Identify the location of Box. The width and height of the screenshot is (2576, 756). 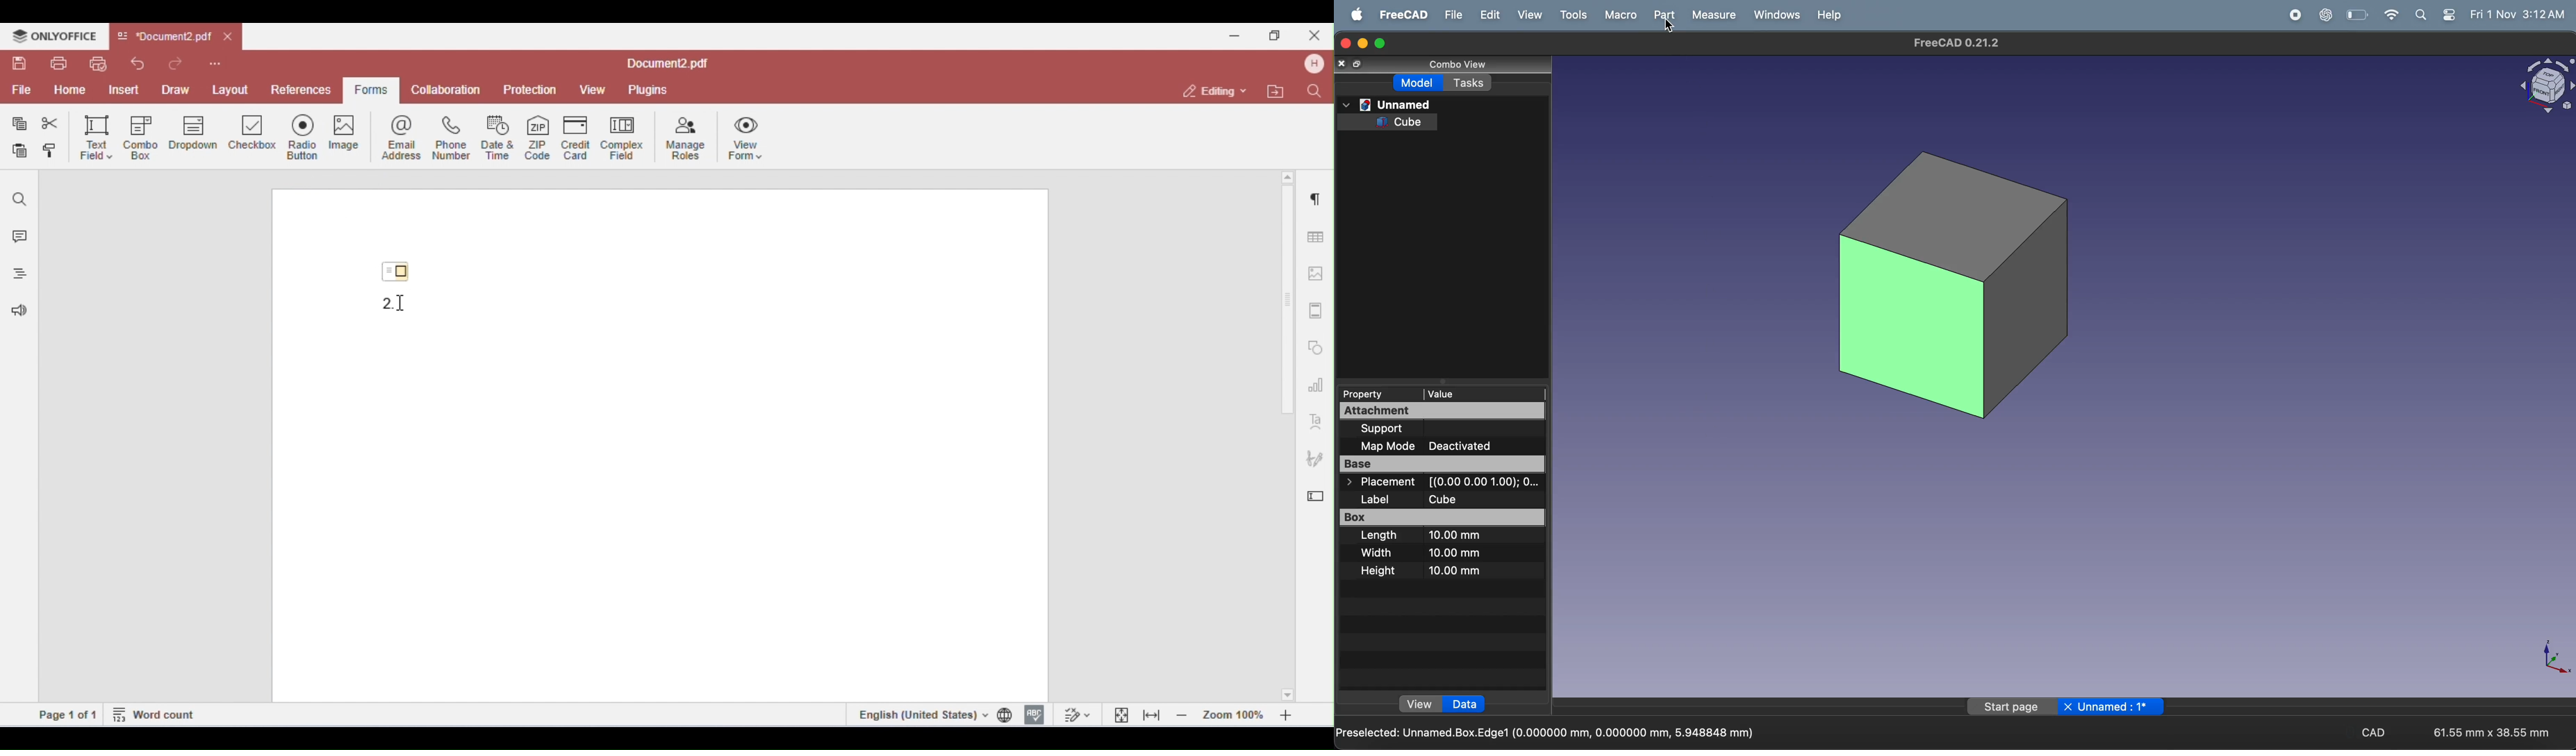
(1444, 517).